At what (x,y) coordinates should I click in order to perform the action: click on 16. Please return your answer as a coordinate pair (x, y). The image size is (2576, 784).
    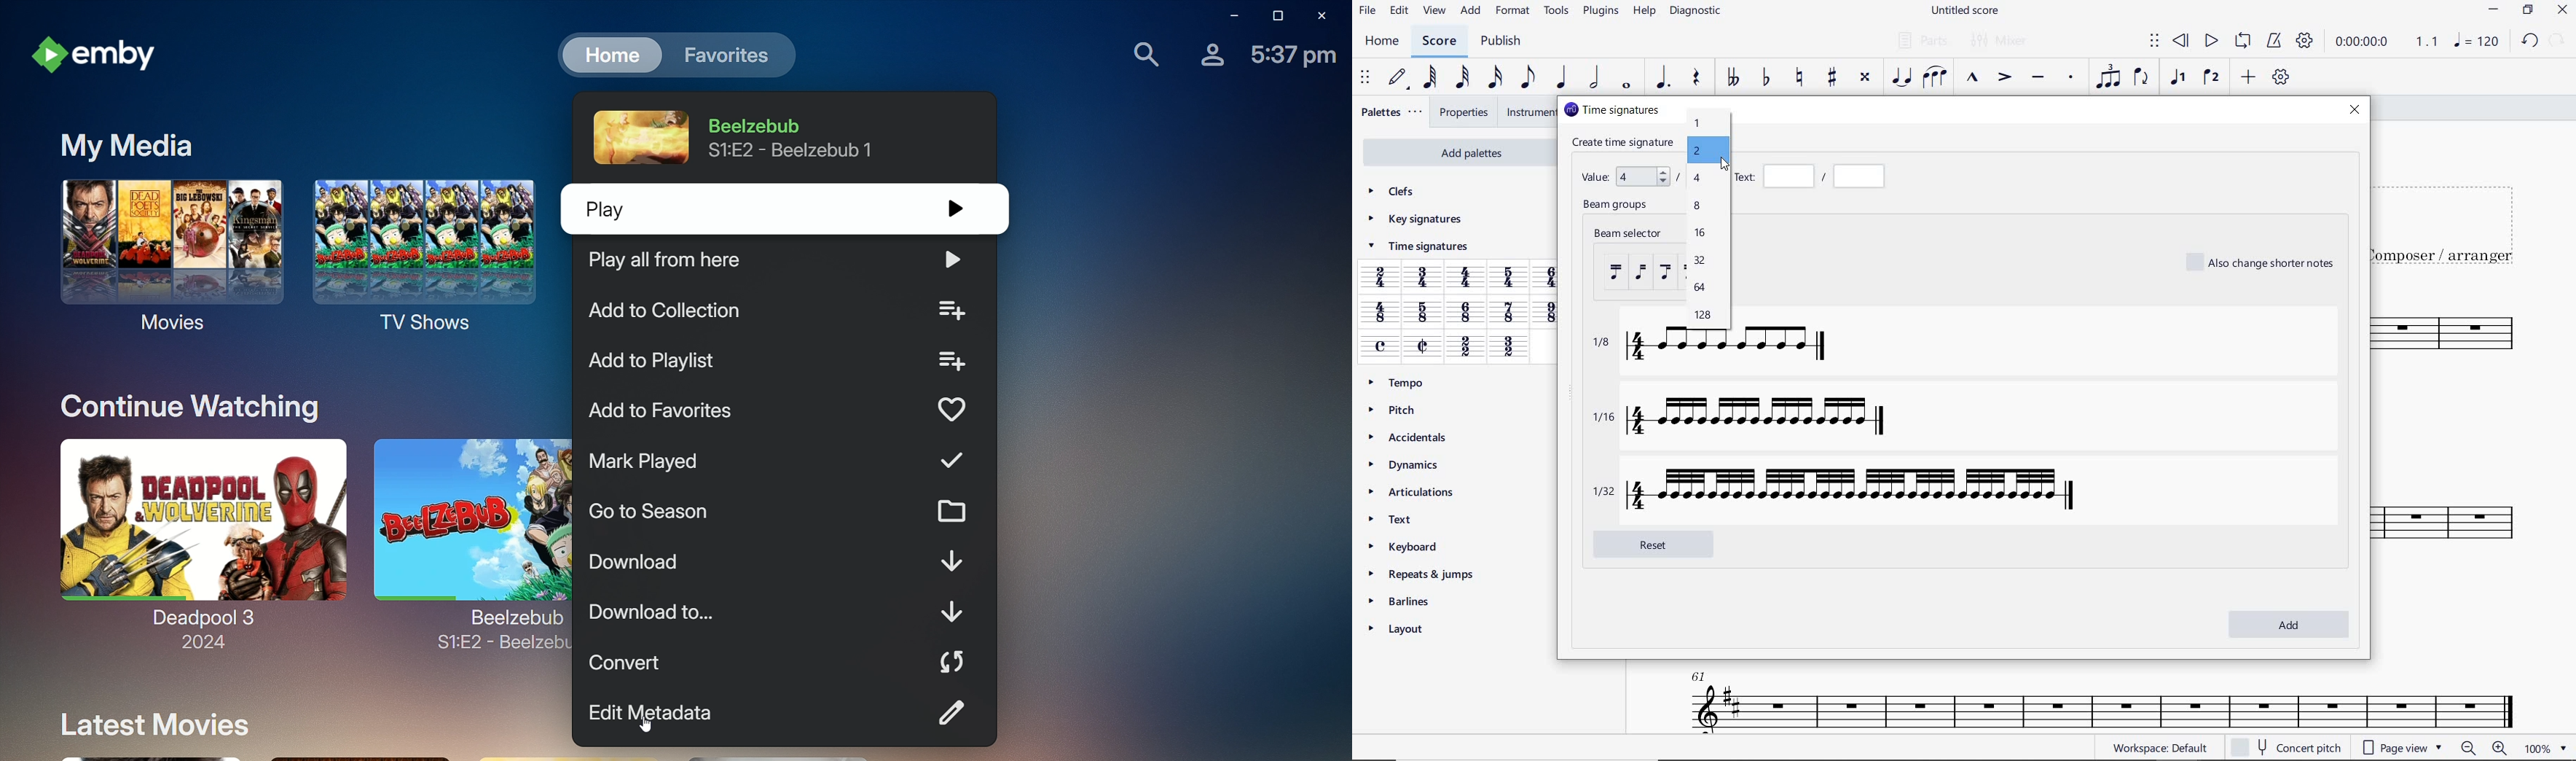
    Looking at the image, I should click on (1700, 233).